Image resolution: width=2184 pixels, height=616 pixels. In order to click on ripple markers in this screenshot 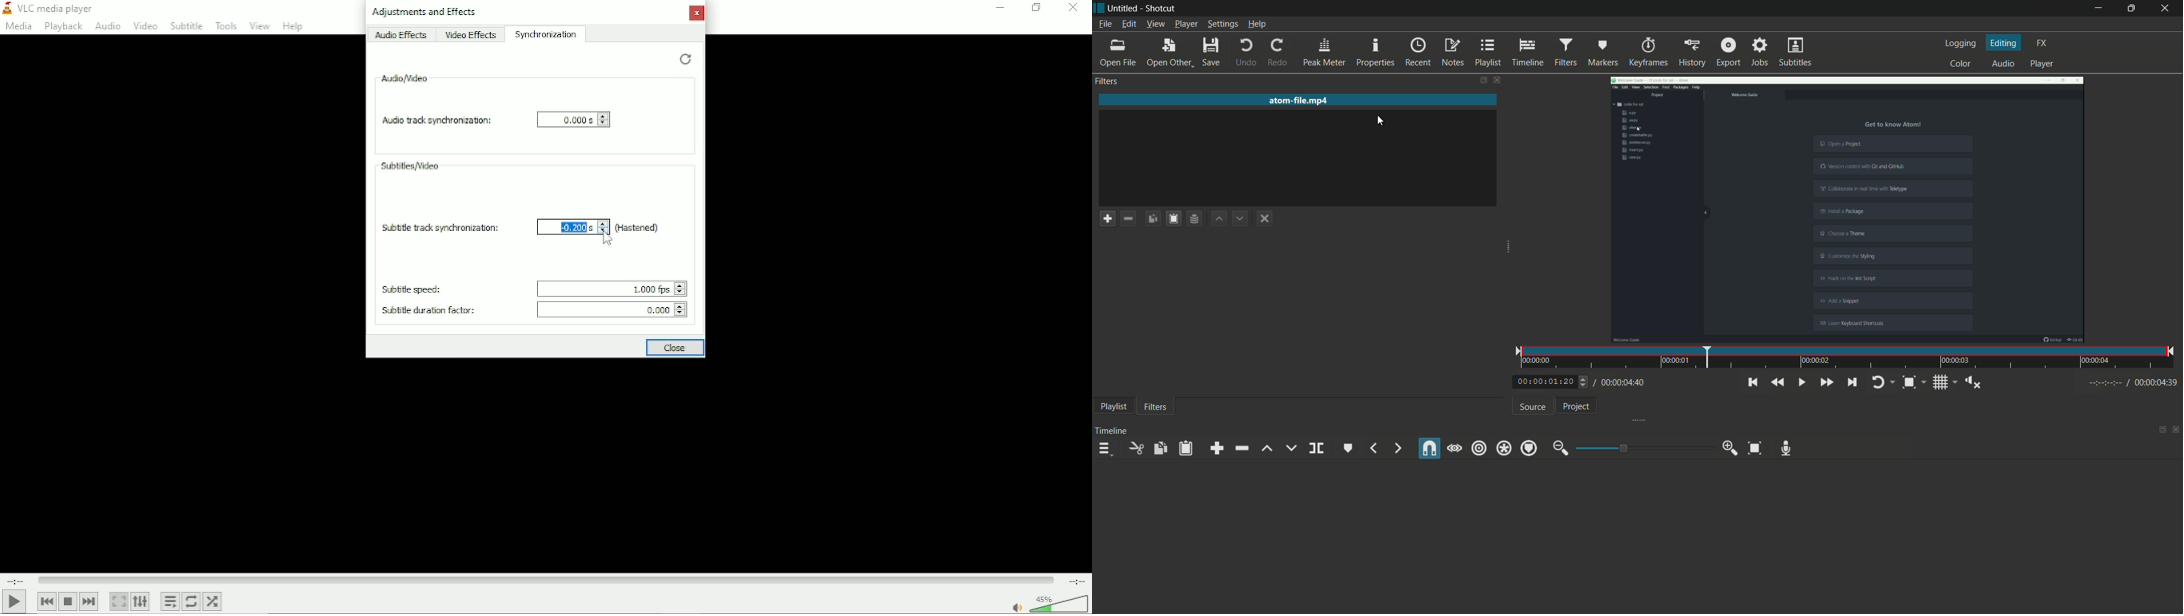, I will do `click(1529, 448)`.